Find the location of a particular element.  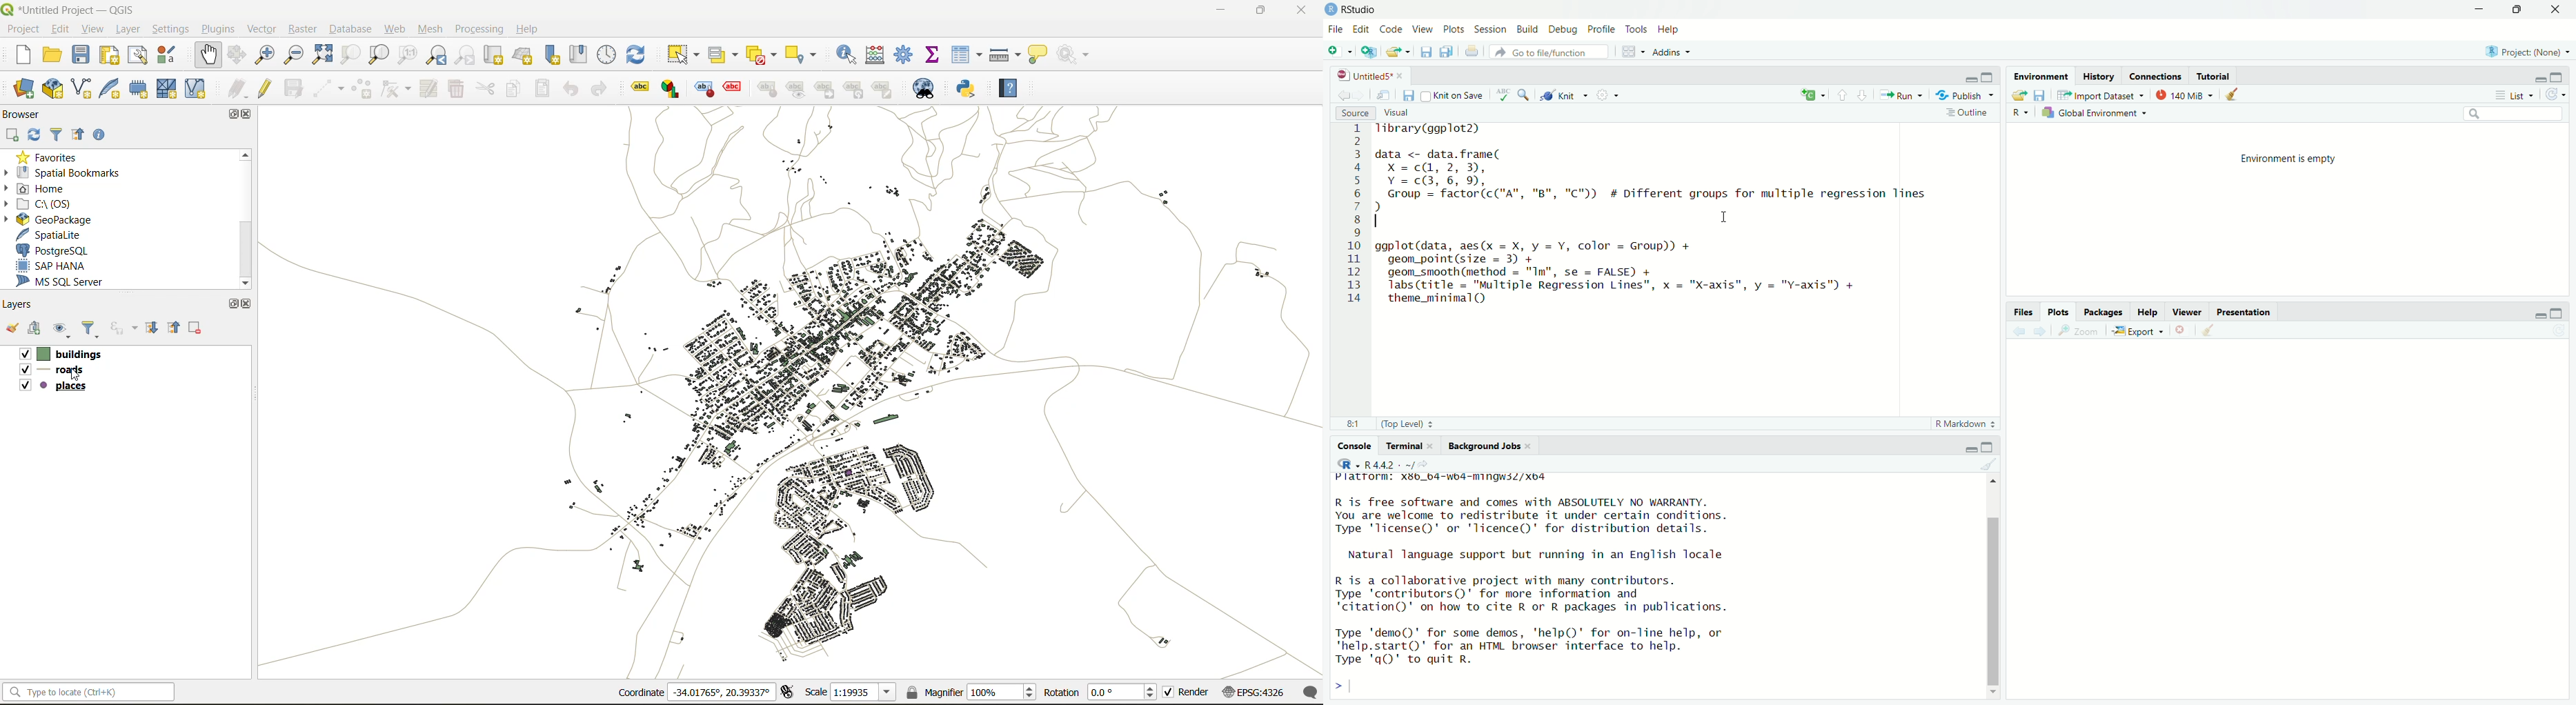

Environment is empty is located at coordinates (2297, 159).